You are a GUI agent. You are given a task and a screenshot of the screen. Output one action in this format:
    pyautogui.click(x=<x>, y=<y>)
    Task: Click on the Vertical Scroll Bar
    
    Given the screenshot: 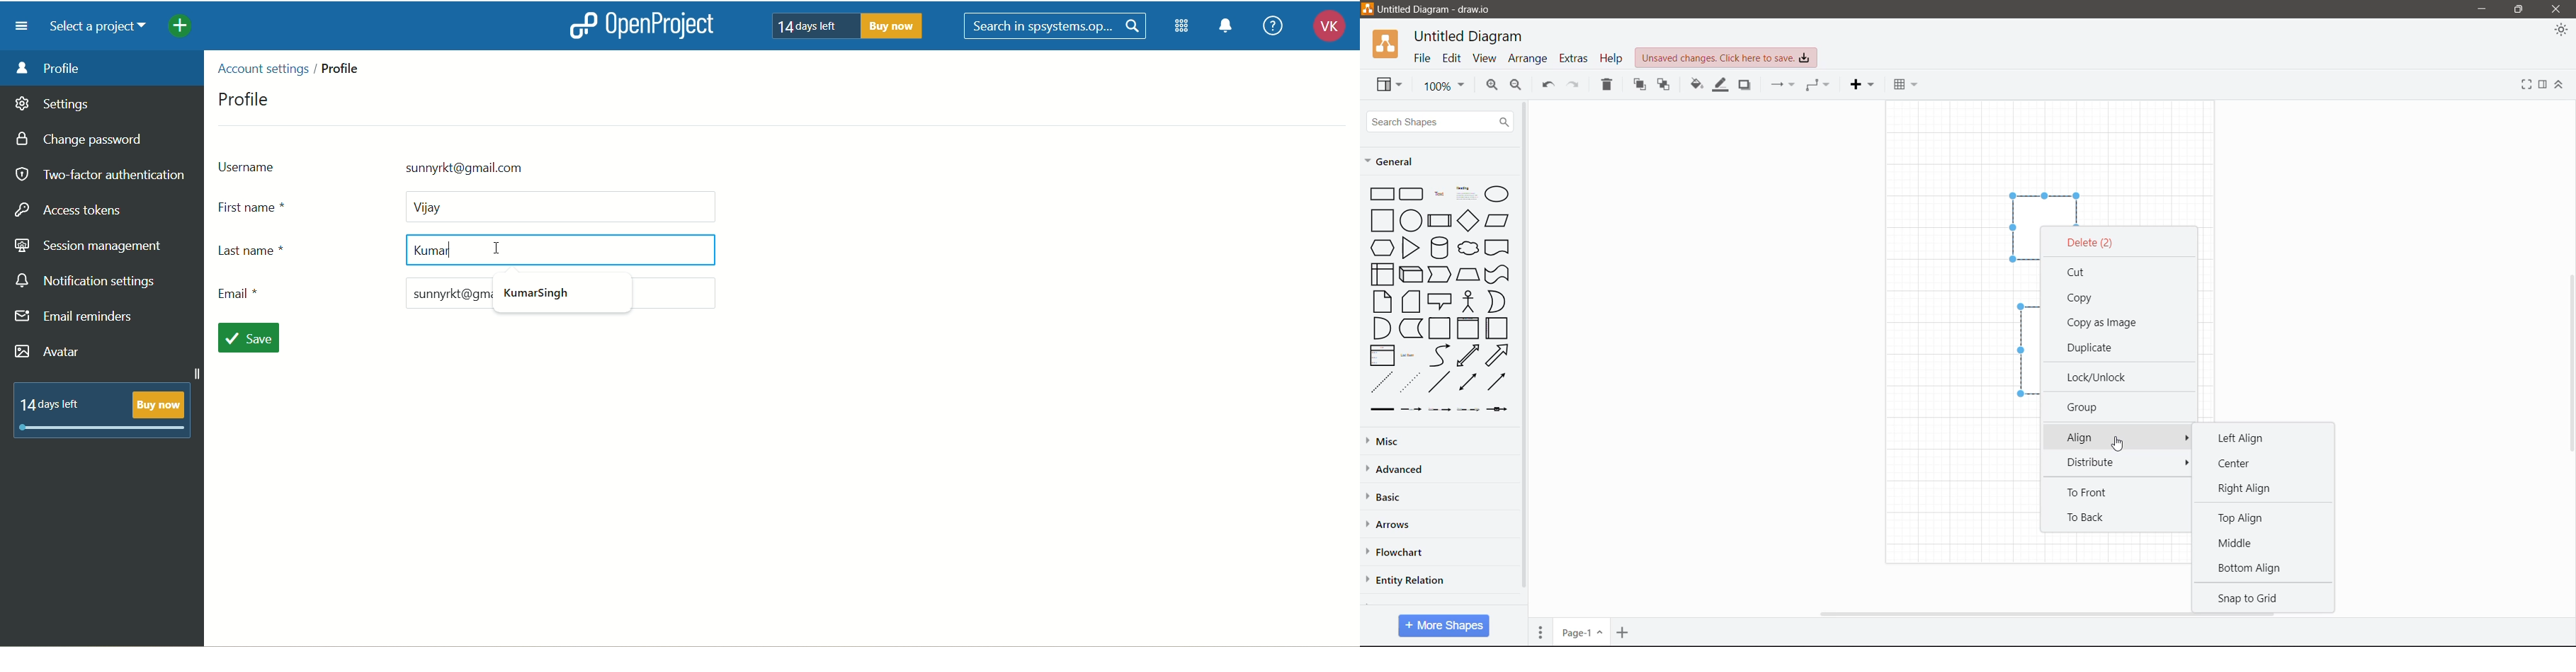 What is the action you would take?
    pyautogui.click(x=2568, y=364)
    